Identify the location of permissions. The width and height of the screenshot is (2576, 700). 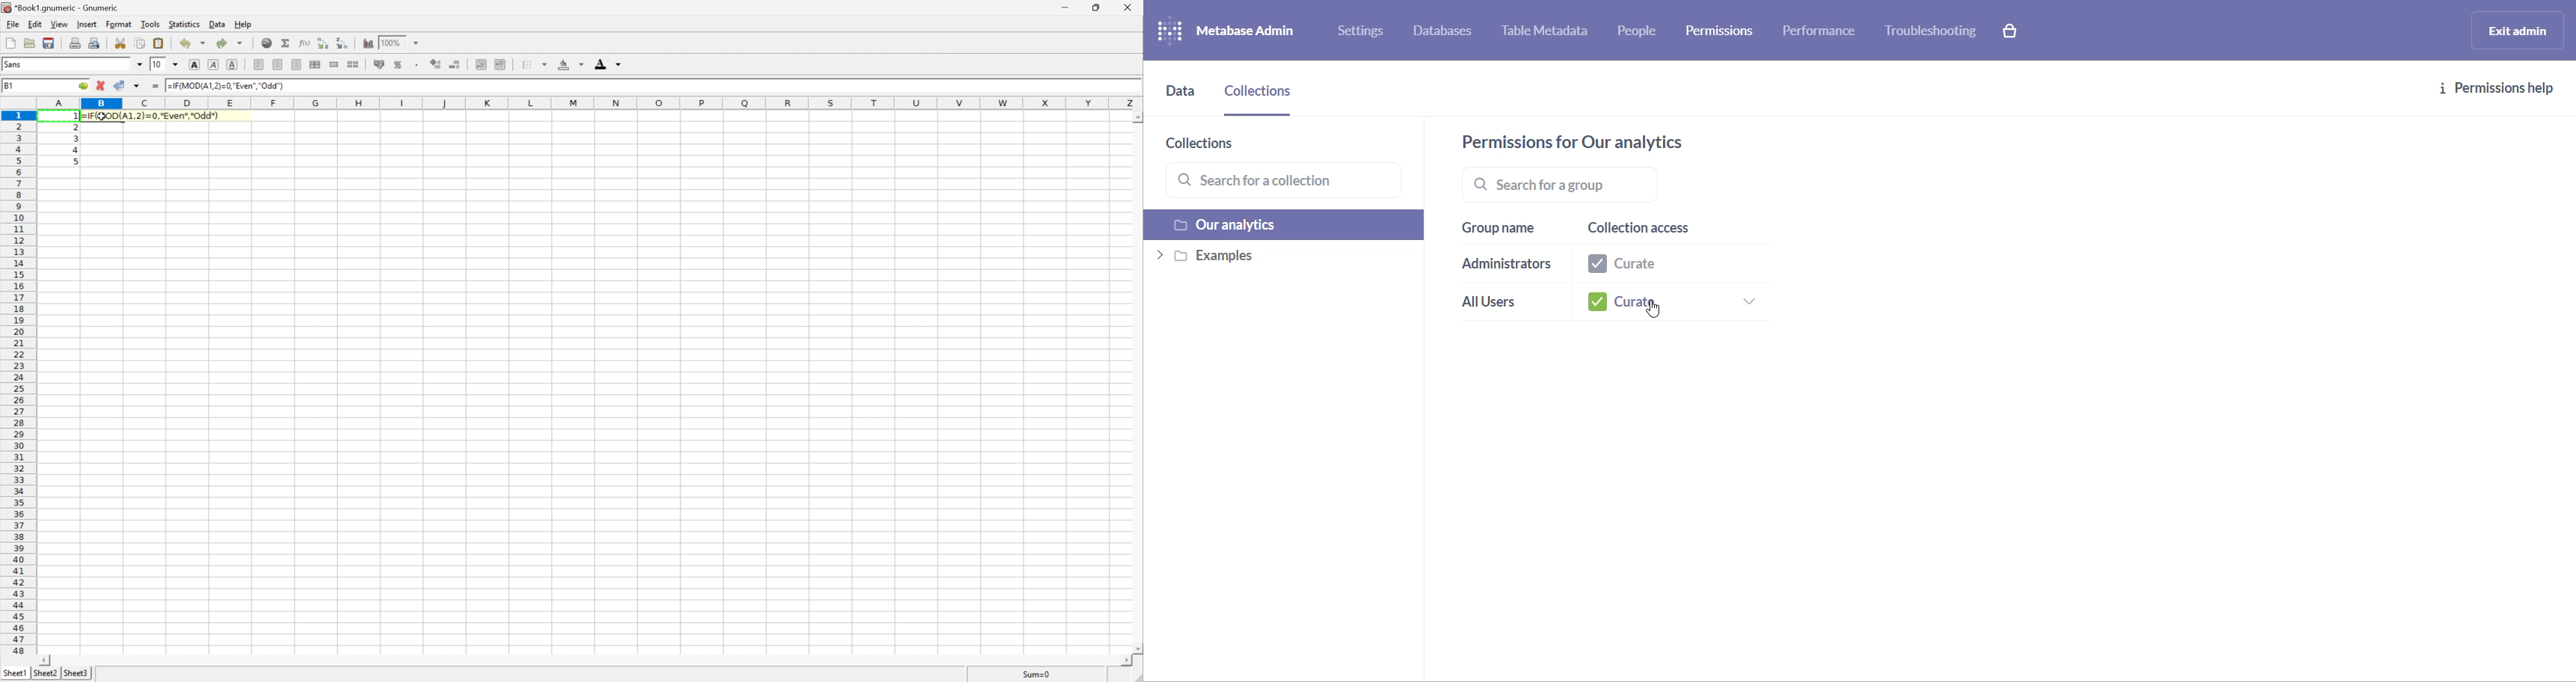
(1724, 29).